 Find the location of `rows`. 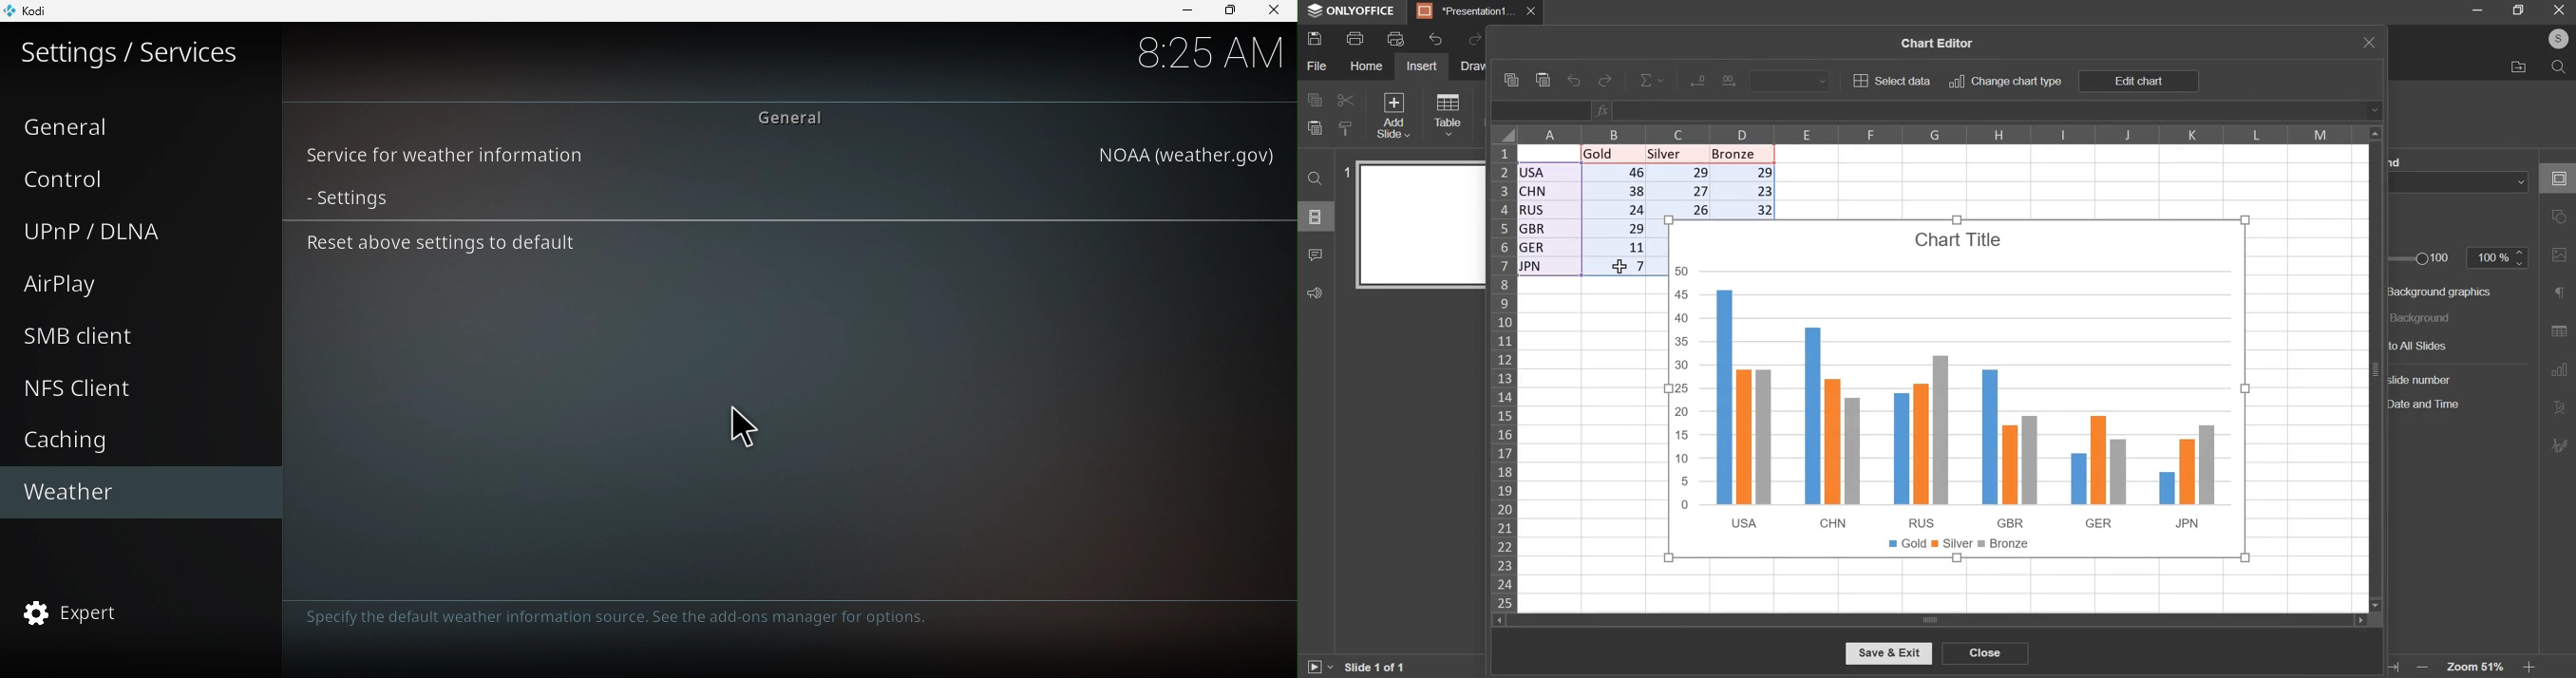

rows is located at coordinates (1503, 376).